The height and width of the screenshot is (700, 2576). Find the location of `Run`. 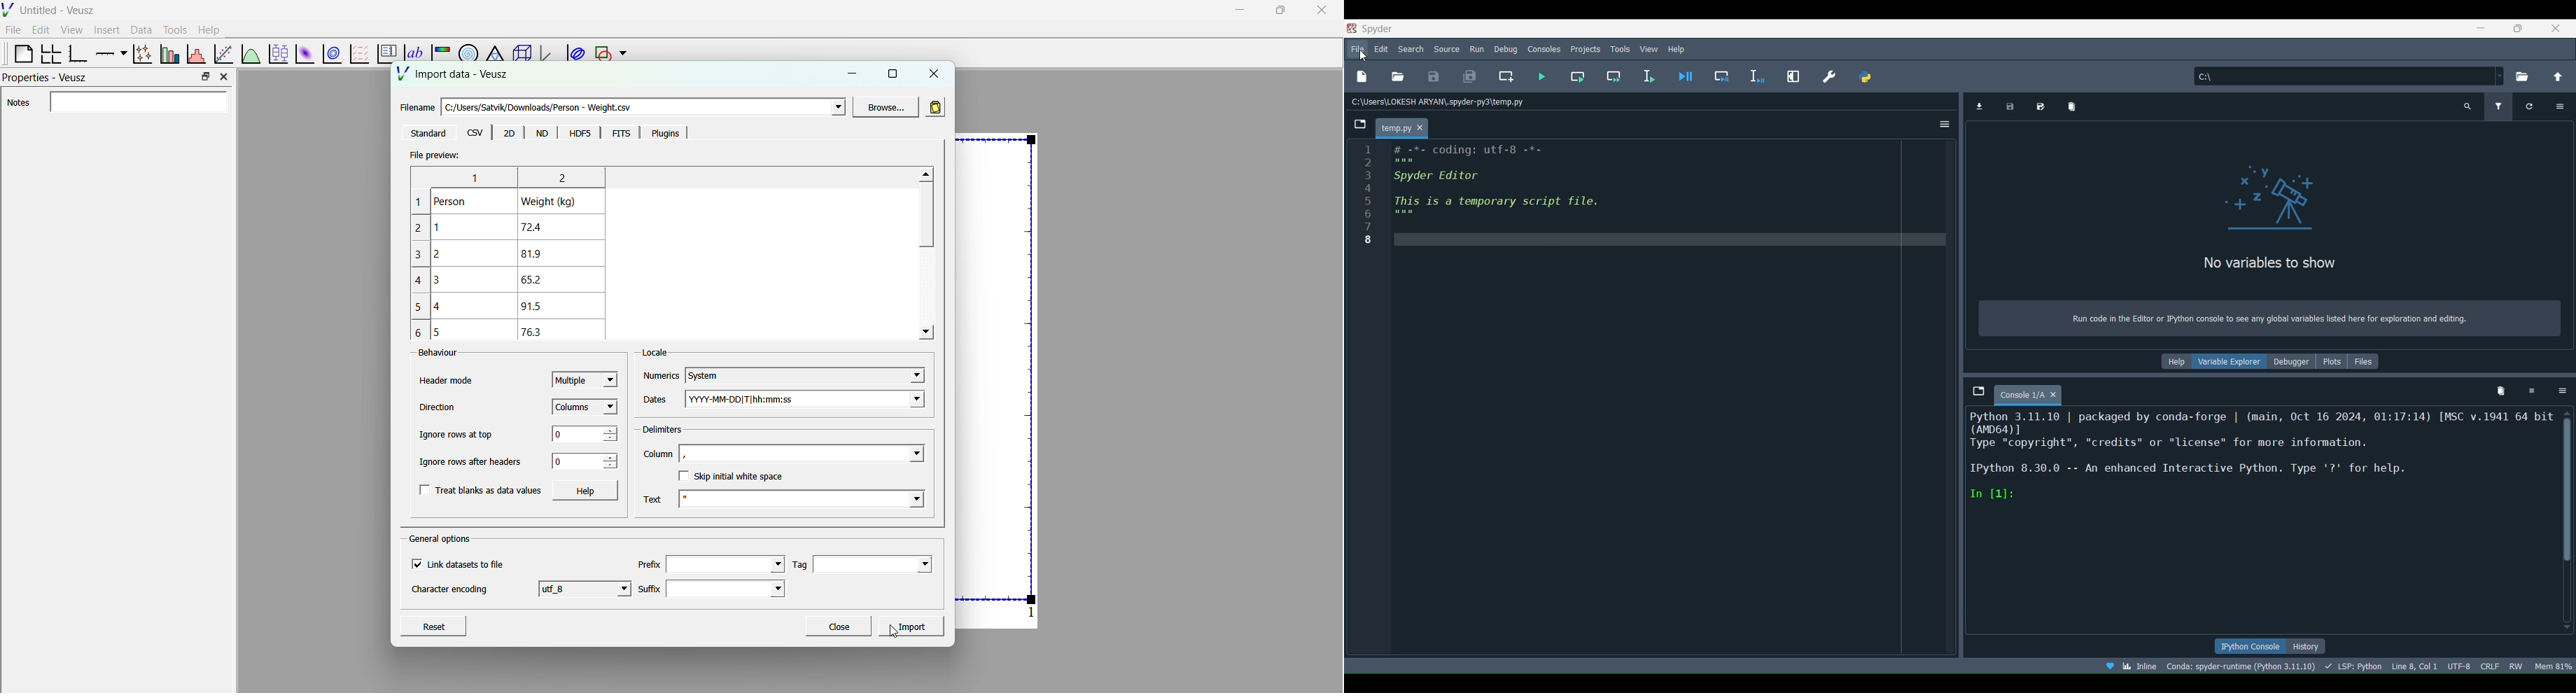

Run is located at coordinates (1474, 47).